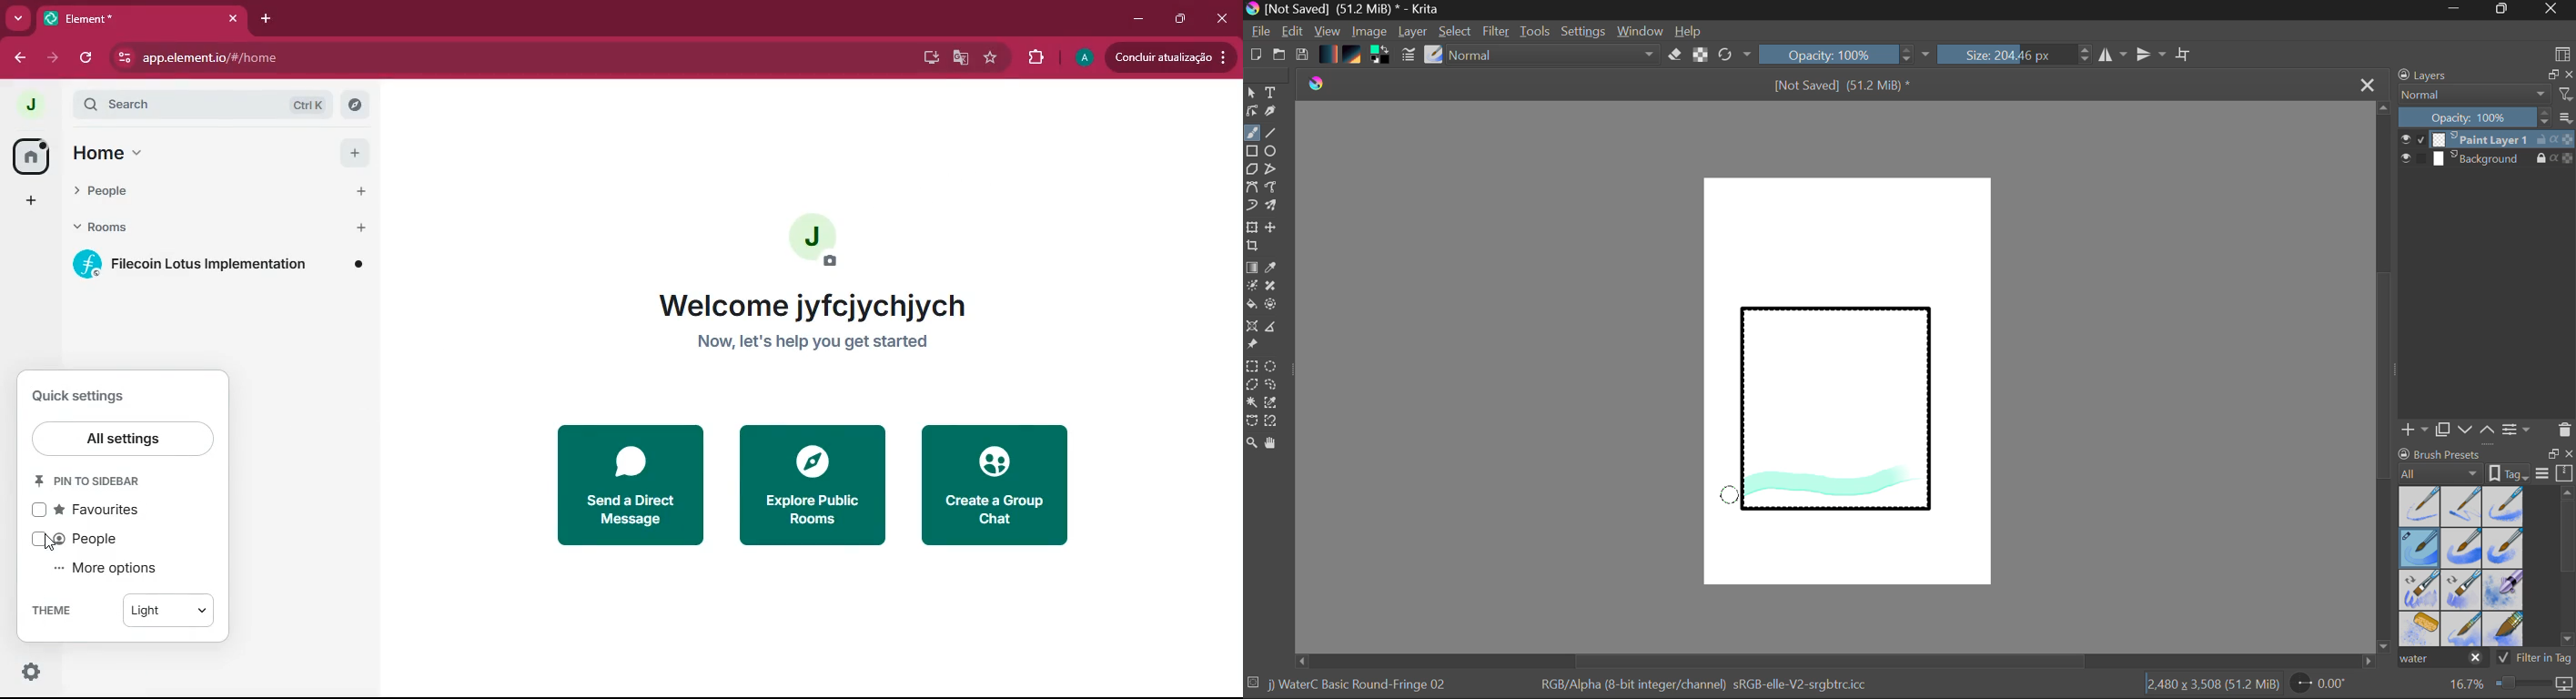  I want to click on Restore Down, so click(2459, 10).